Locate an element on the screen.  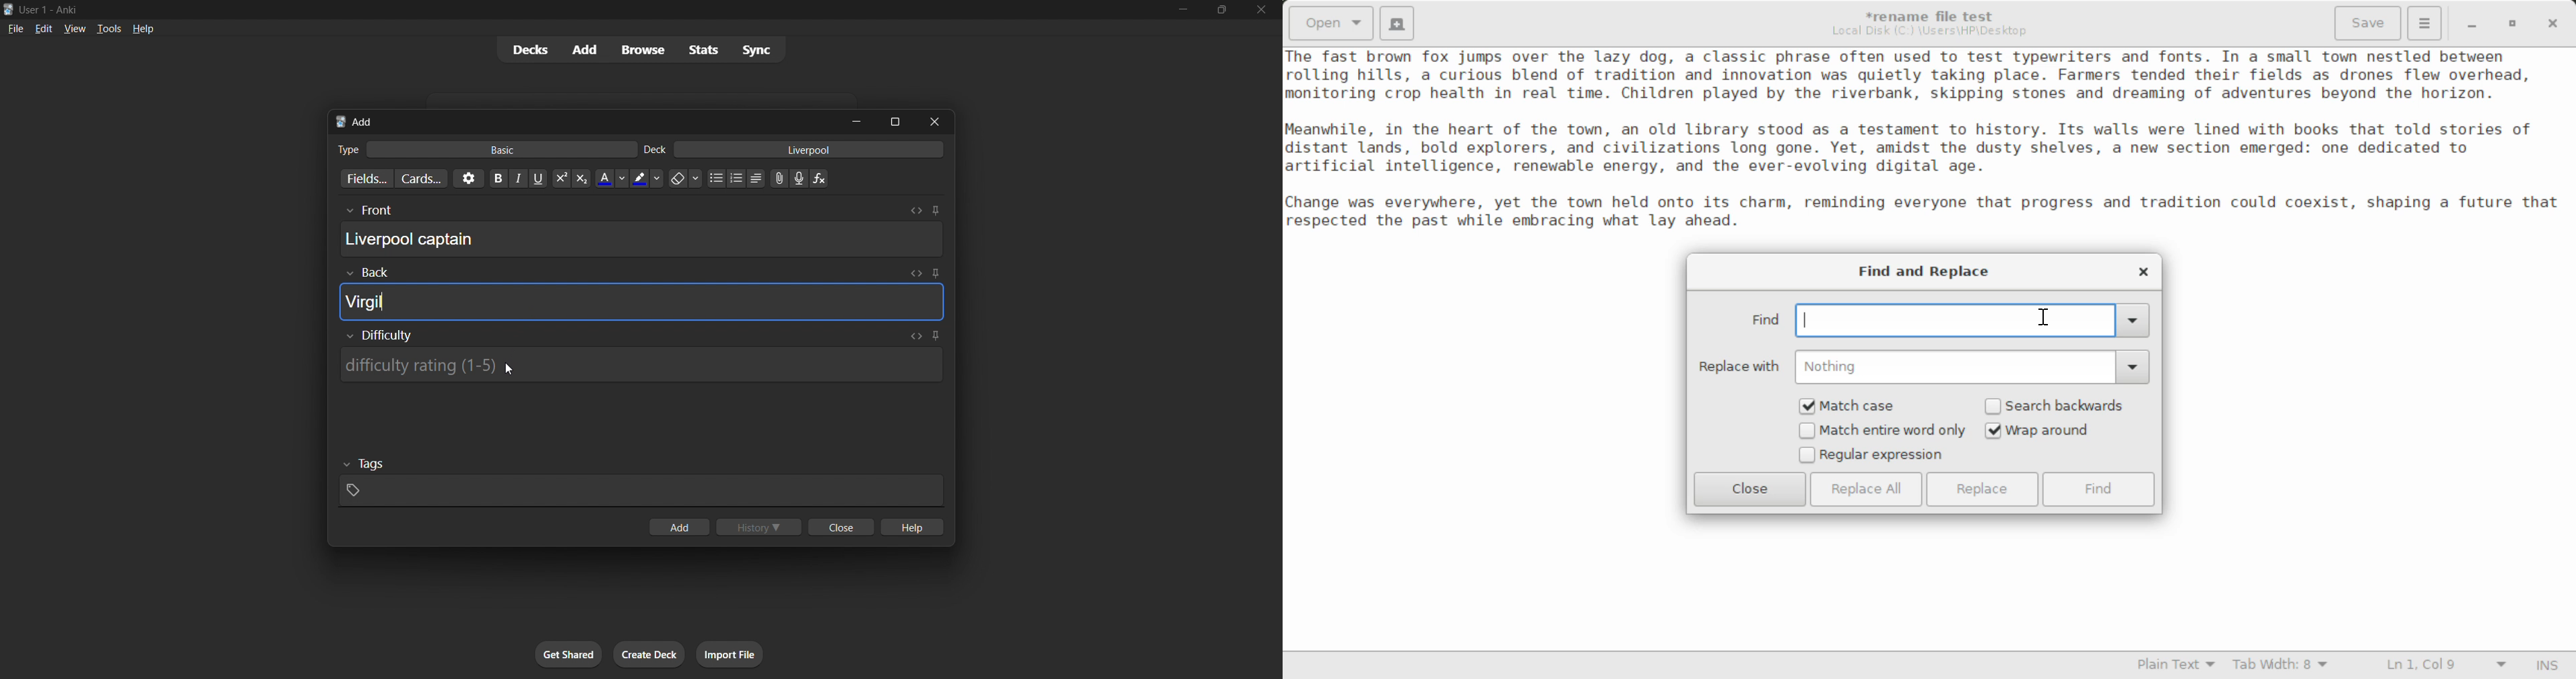
Record audio is located at coordinates (799, 178).